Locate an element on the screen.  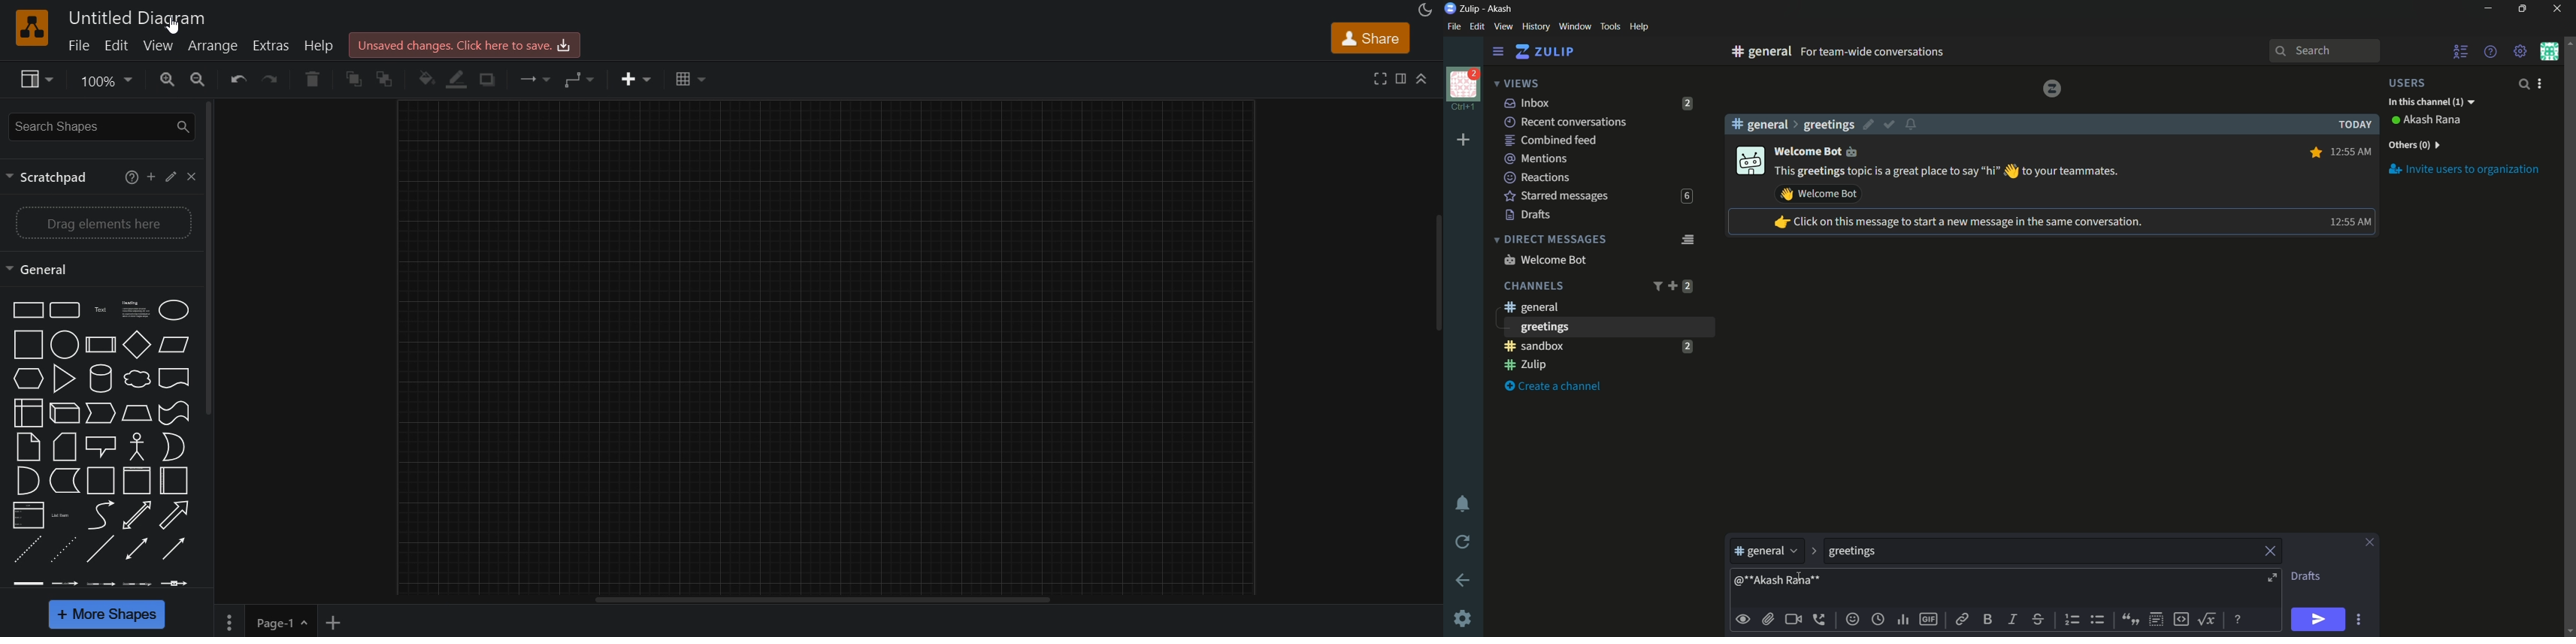
direct messages dropdown is located at coordinates (1549, 240).